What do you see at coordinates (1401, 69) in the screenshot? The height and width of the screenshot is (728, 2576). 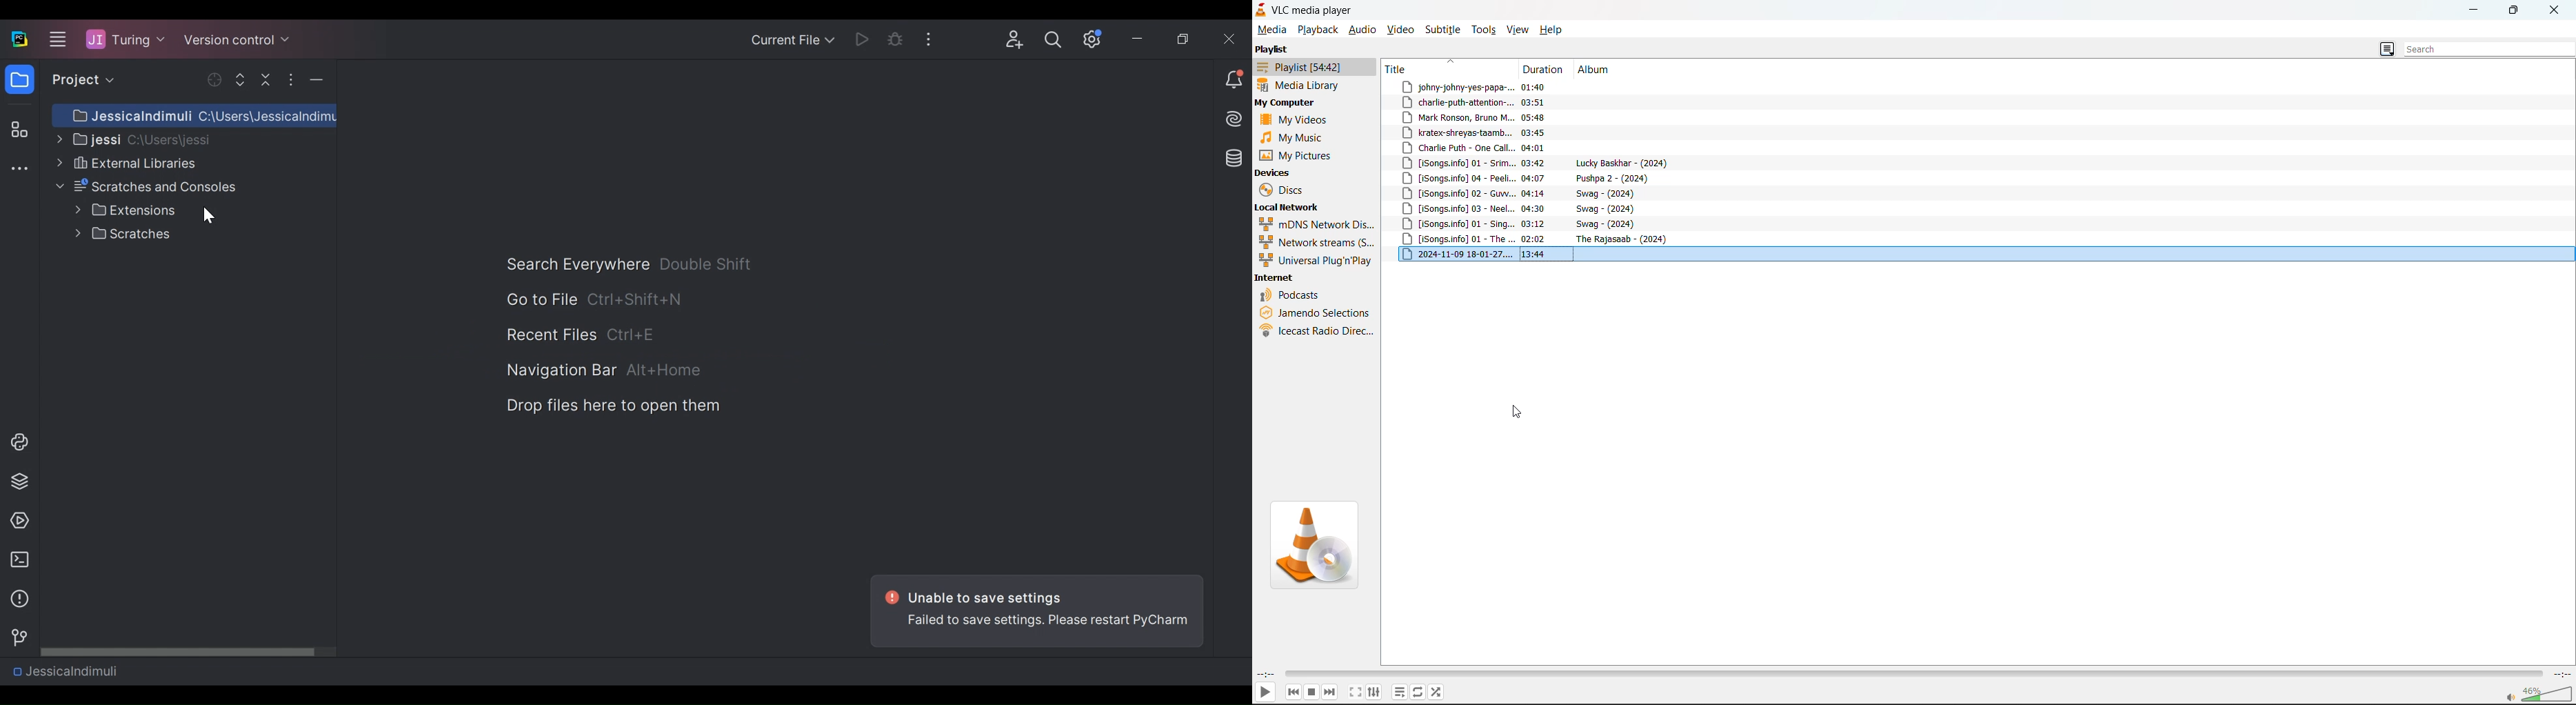 I see `title` at bounding box center [1401, 69].